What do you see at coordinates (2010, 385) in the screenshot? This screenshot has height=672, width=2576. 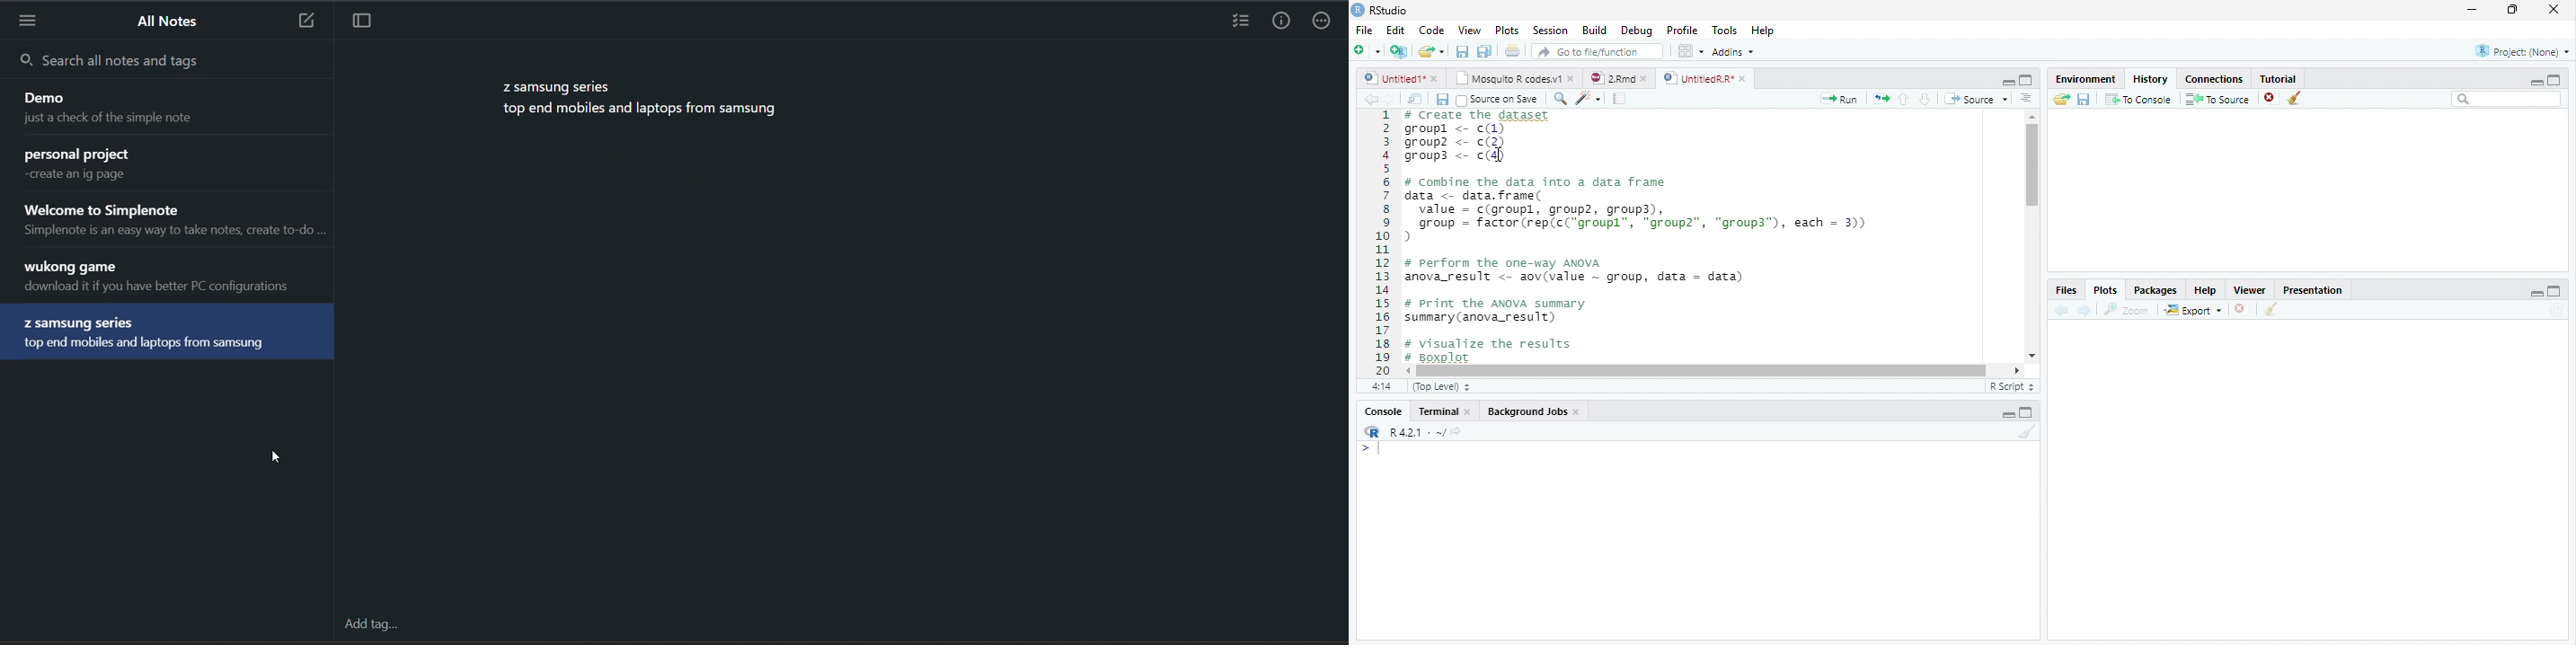 I see `R script` at bounding box center [2010, 385].